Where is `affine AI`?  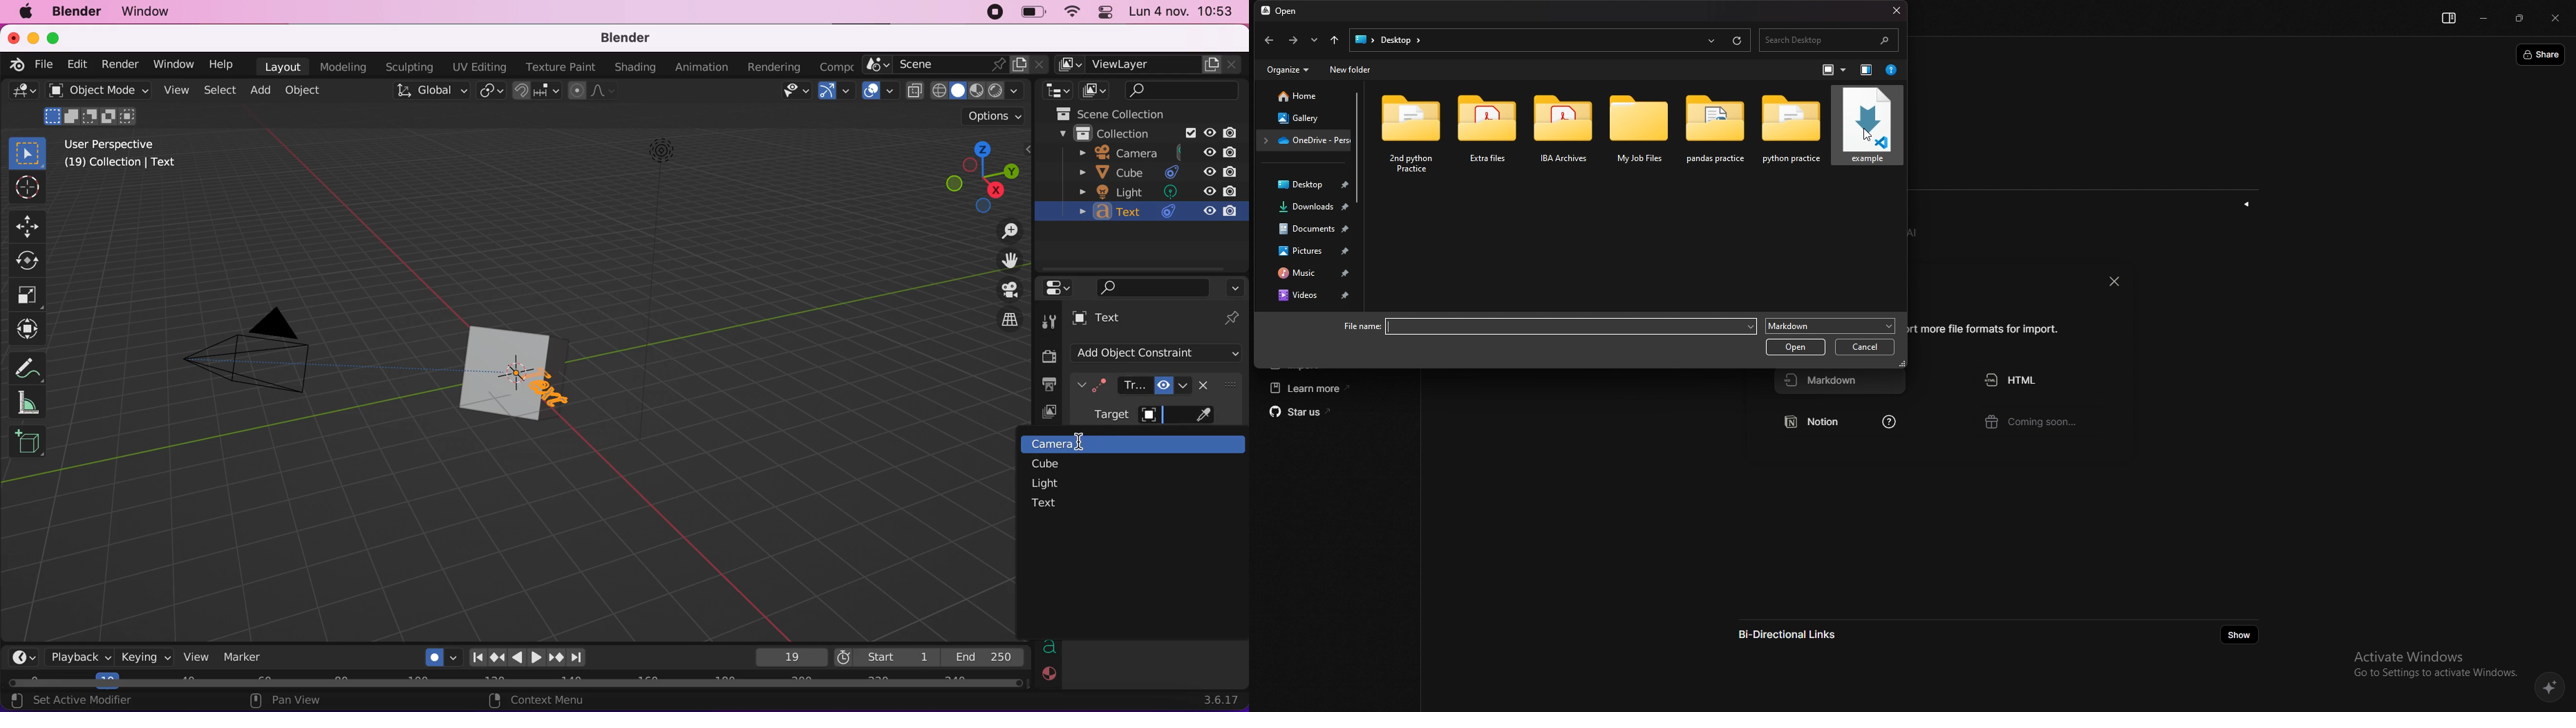
affine AI is located at coordinates (2550, 686).